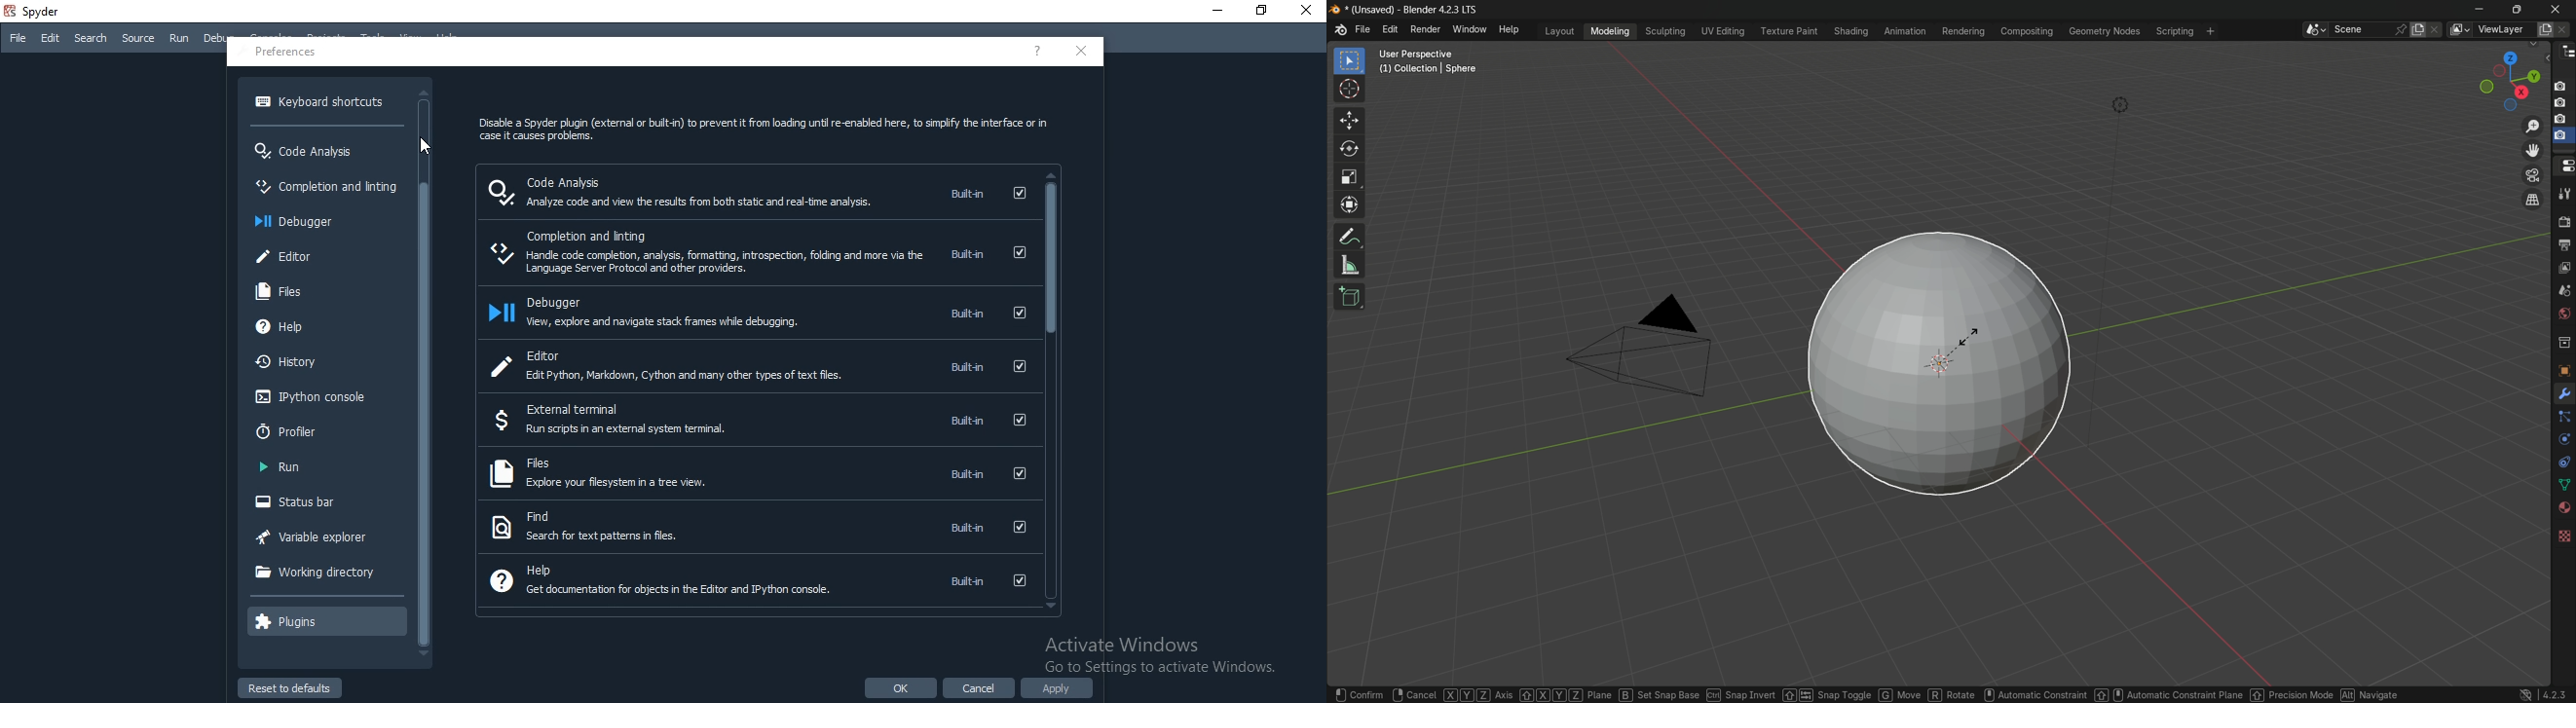 This screenshot has width=2576, height=728. What do you see at coordinates (525, 465) in the screenshot?
I see `Files` at bounding box center [525, 465].